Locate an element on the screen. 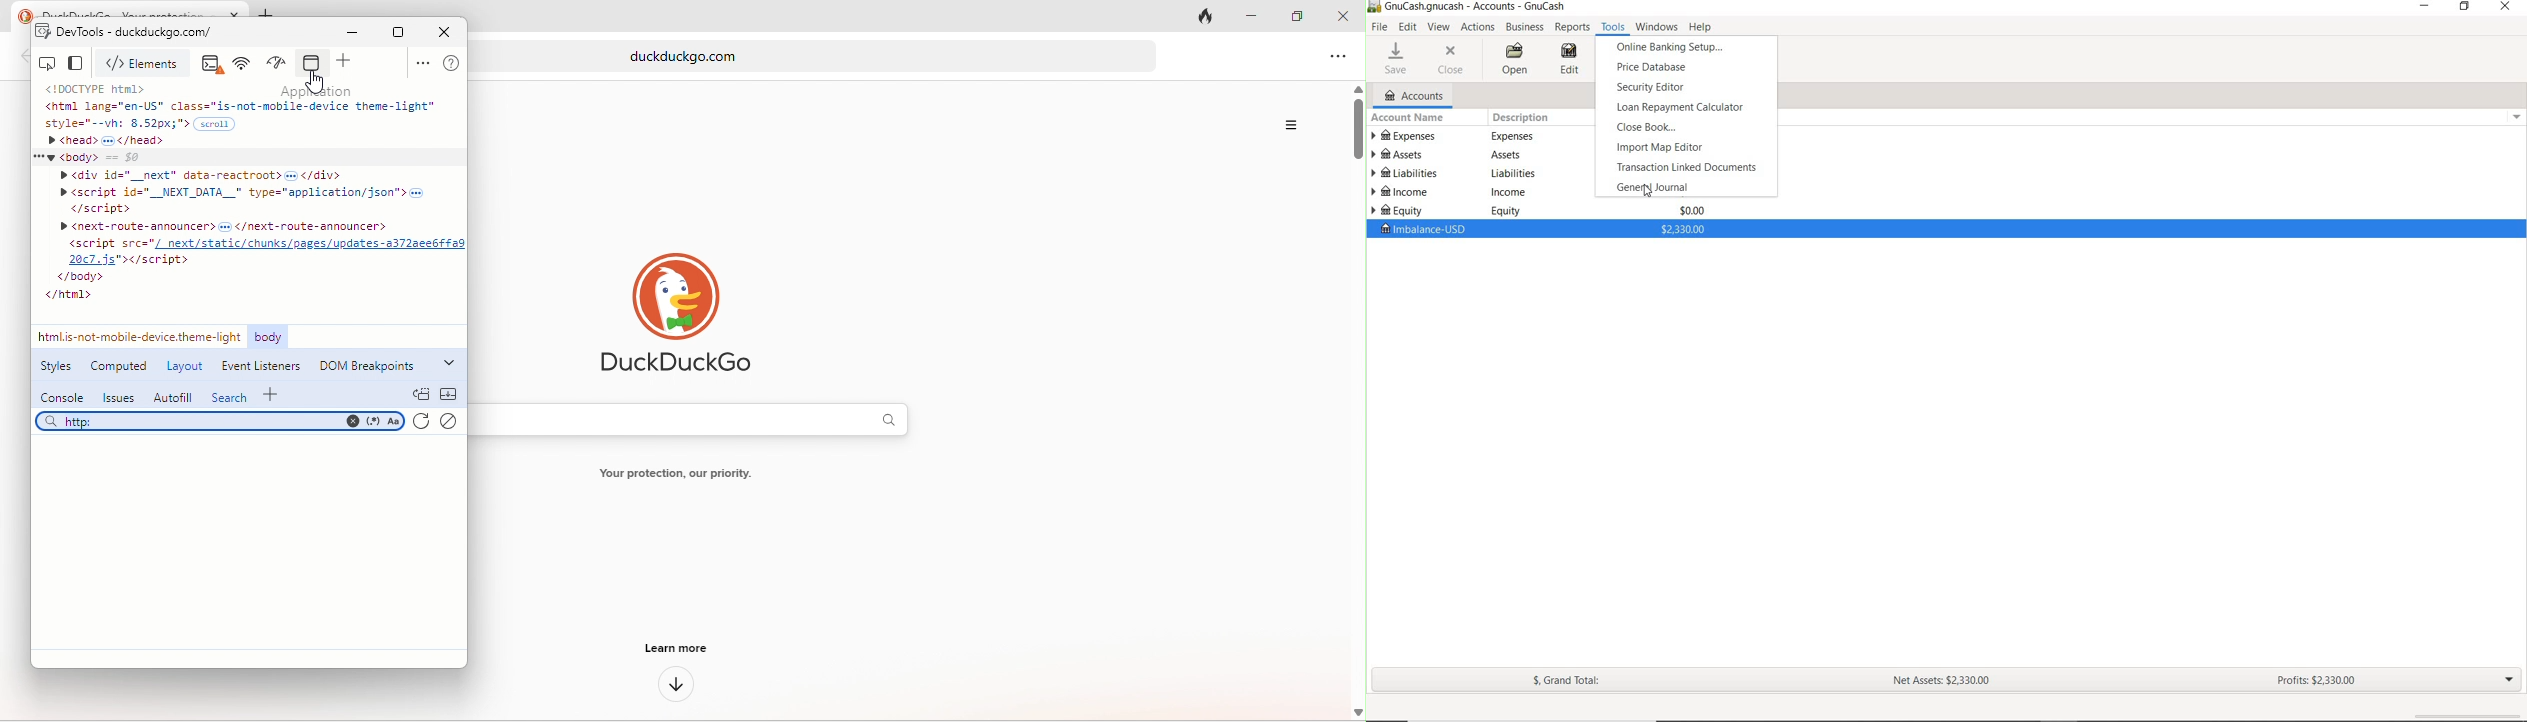 The image size is (2548, 728). doc quick view is located at coordinates (421, 395).